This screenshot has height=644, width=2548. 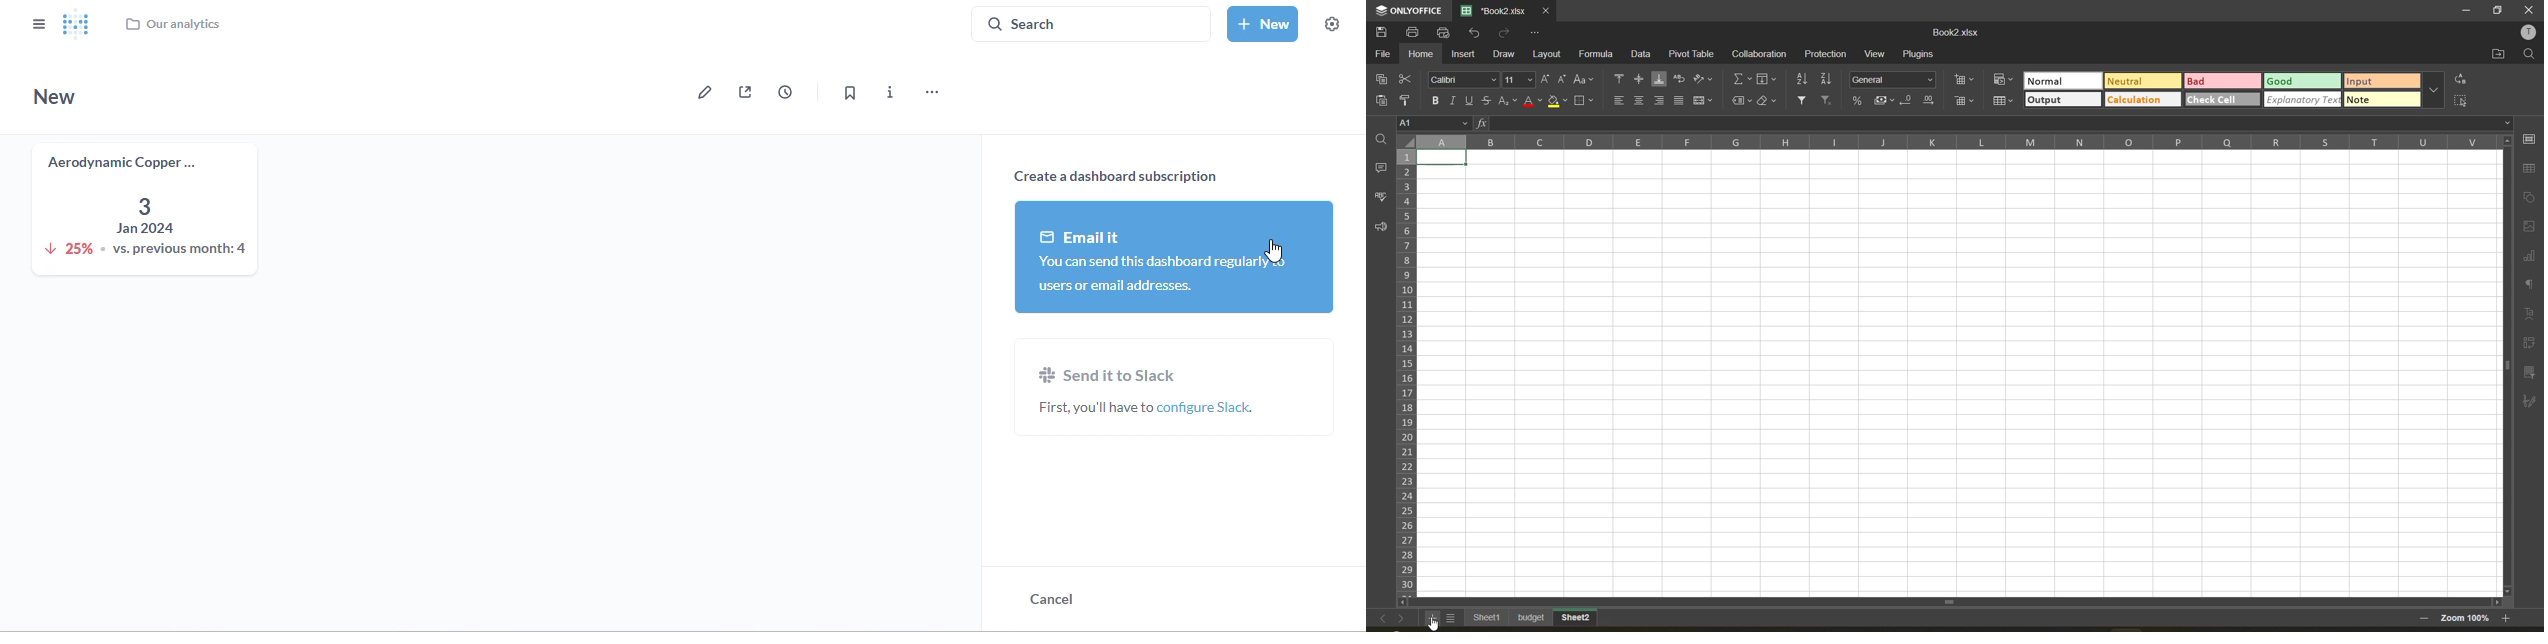 What do you see at coordinates (700, 92) in the screenshot?
I see `edit dashboard` at bounding box center [700, 92].